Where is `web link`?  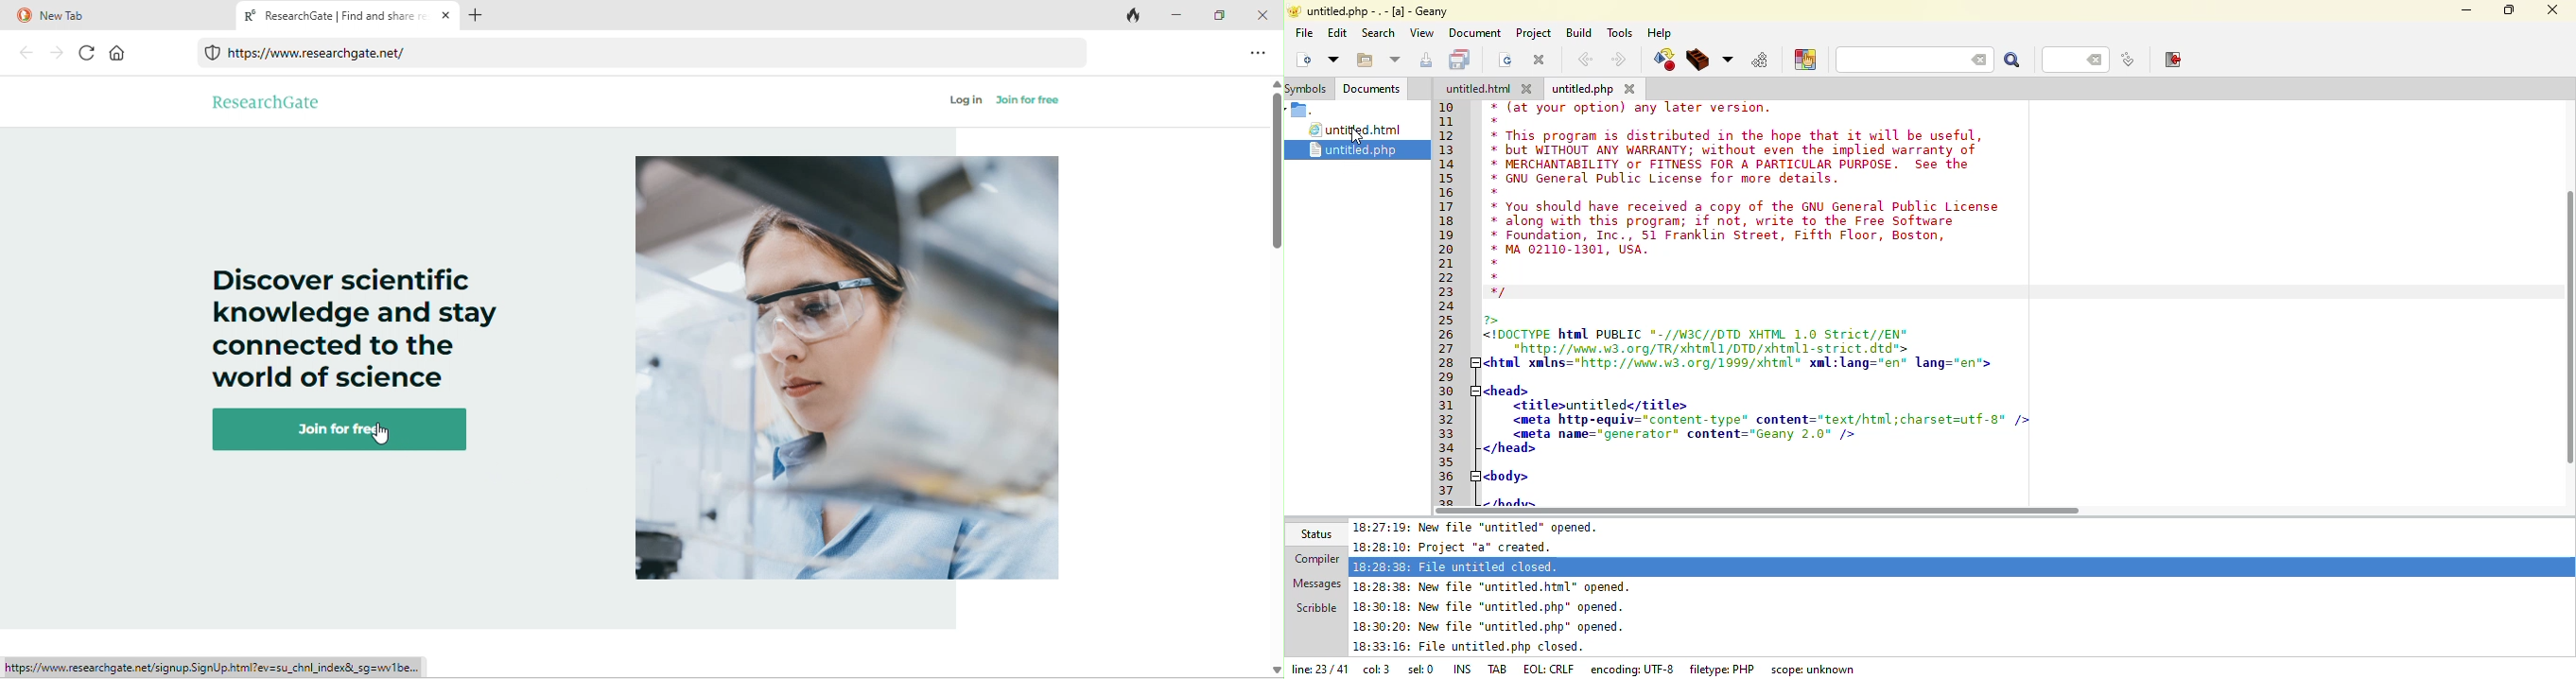
web link is located at coordinates (648, 55).